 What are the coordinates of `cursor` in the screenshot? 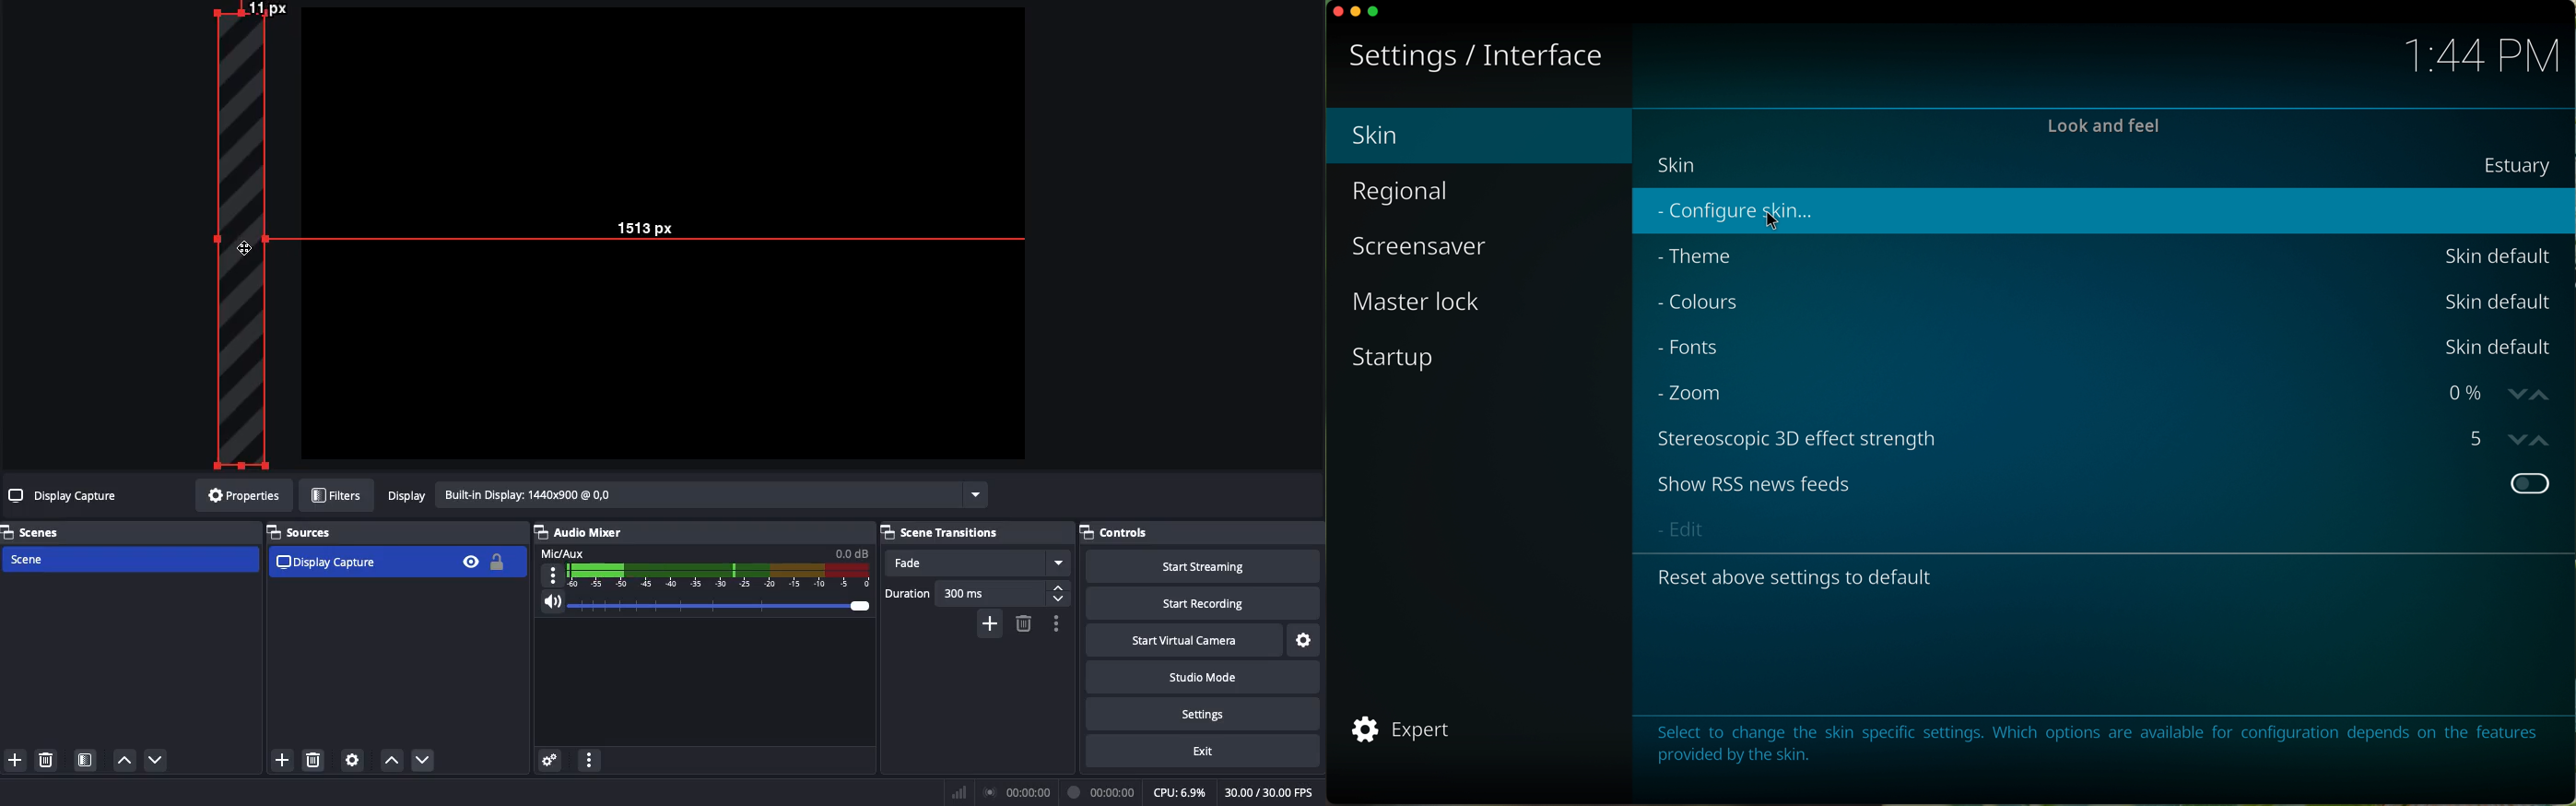 It's located at (1769, 222).